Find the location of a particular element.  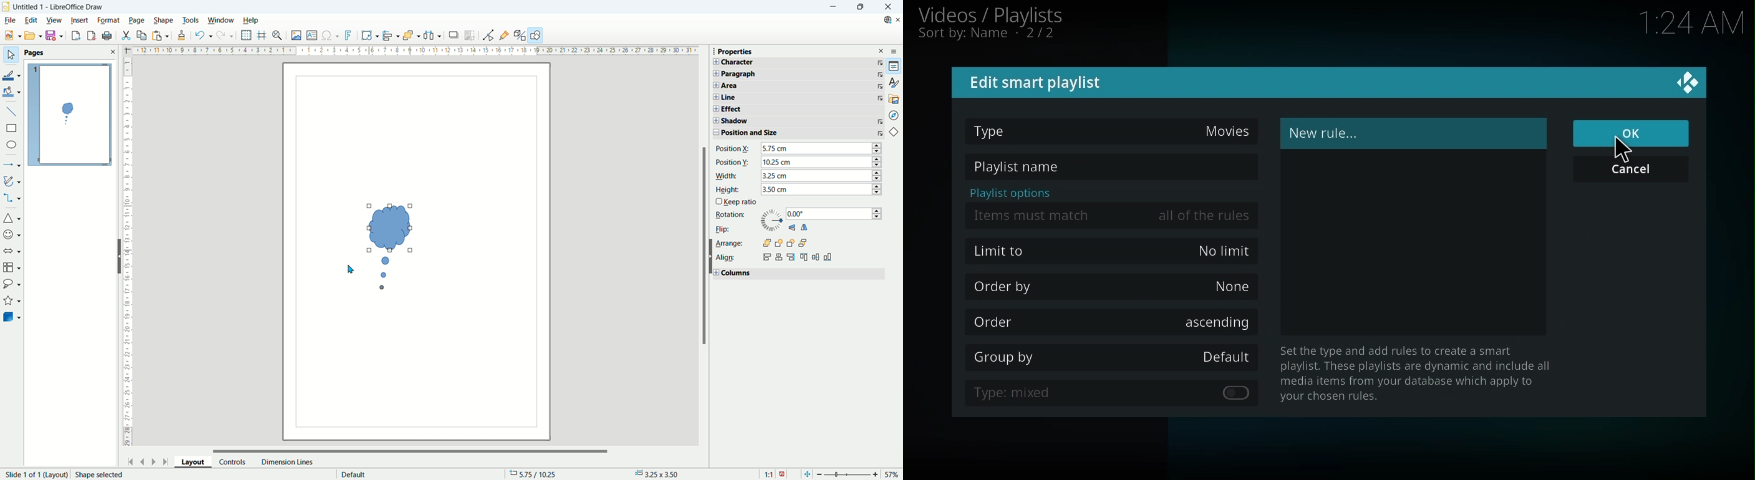

slide number is located at coordinates (35, 474).